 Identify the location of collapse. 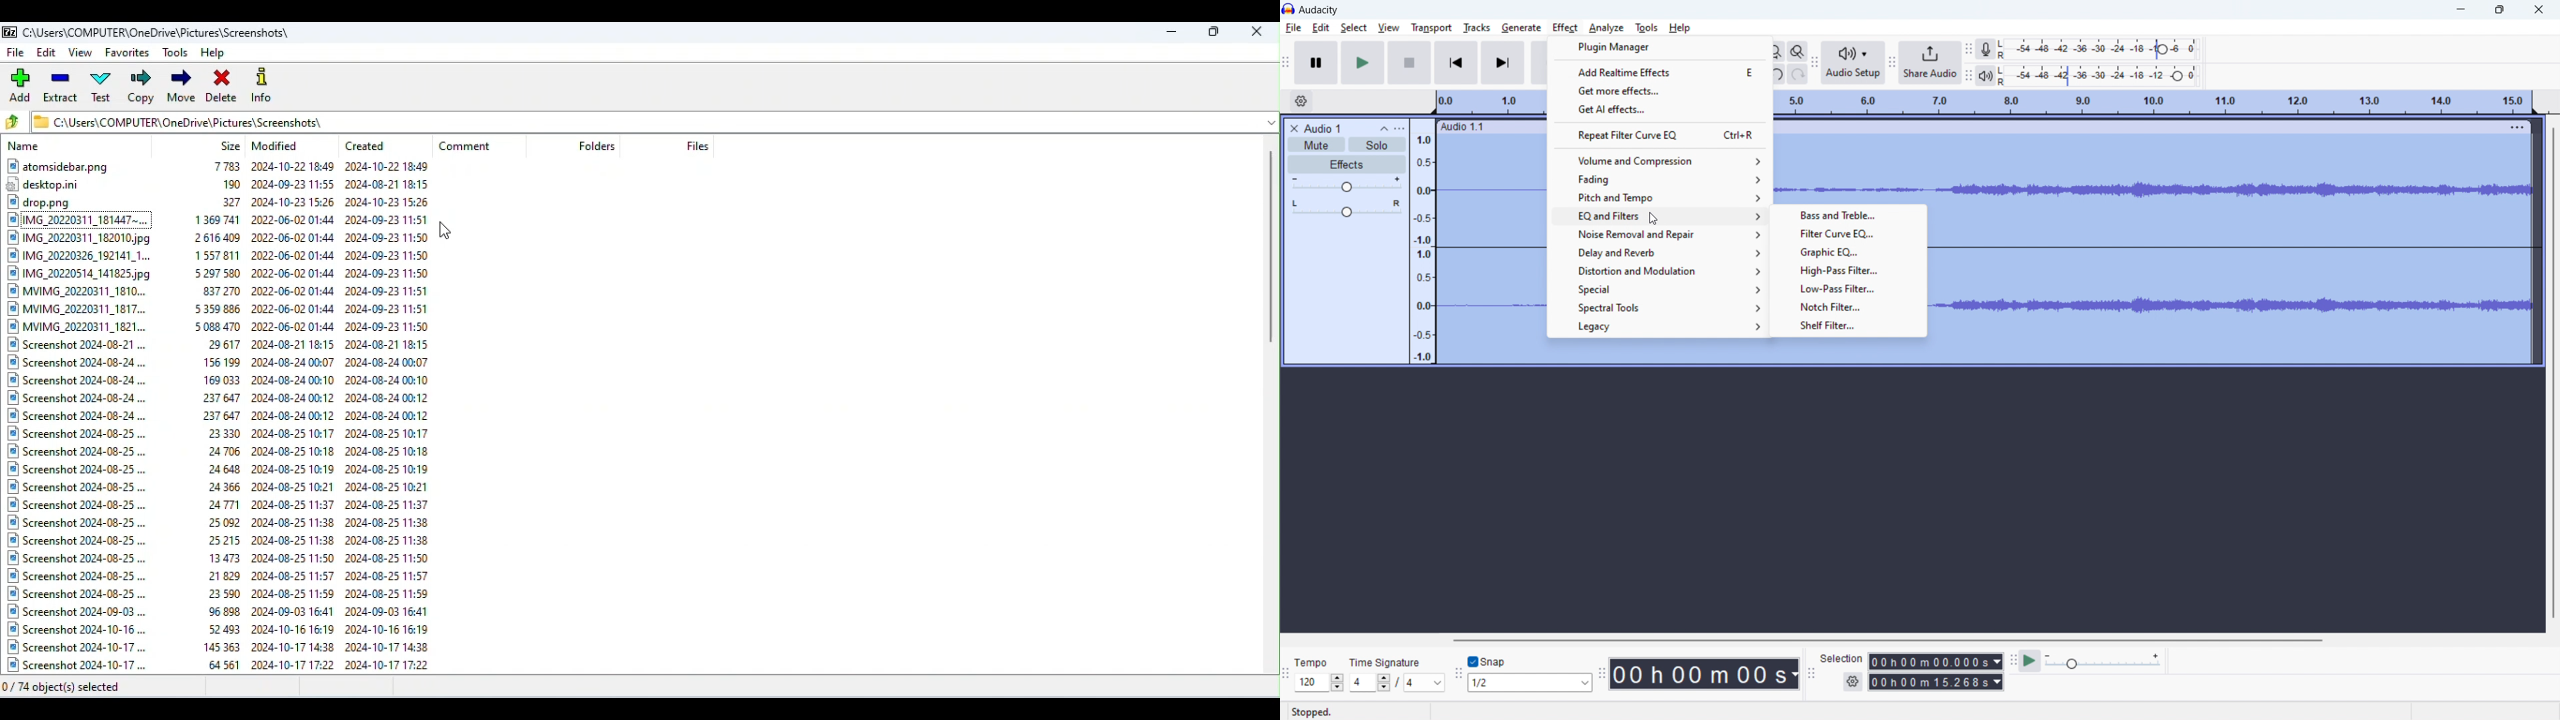
(1385, 129).